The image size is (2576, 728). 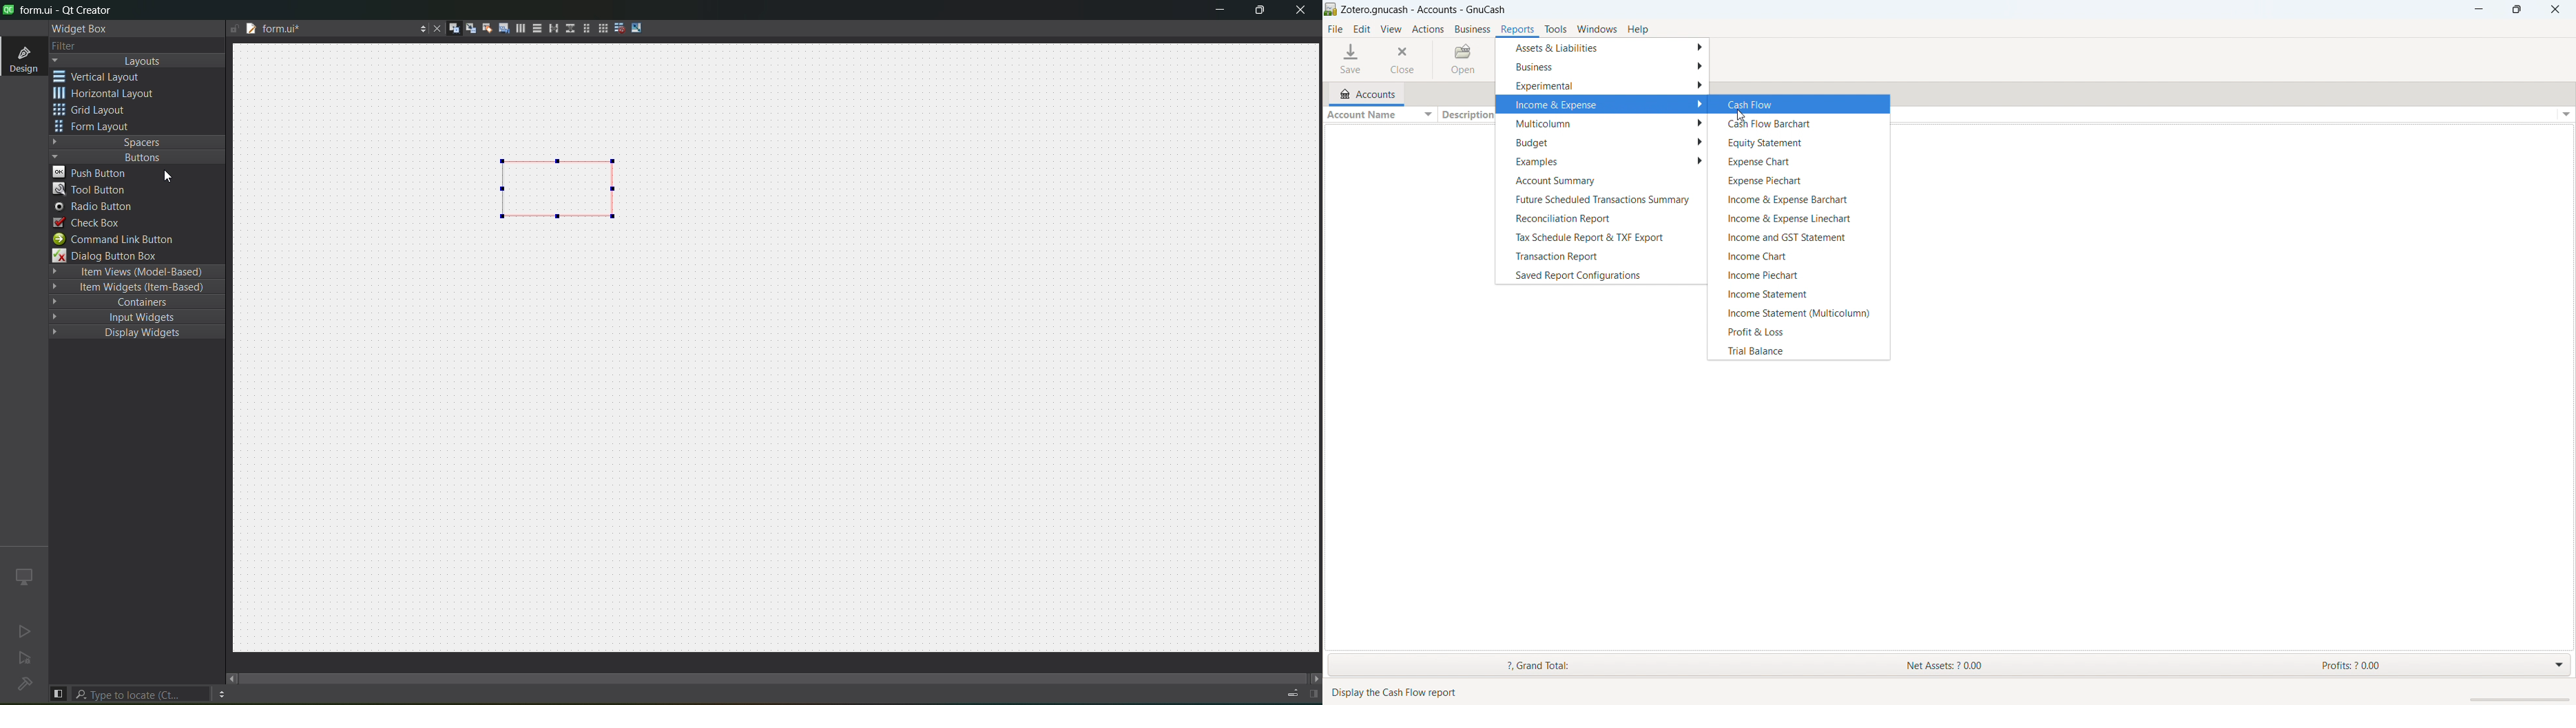 I want to click on business, so click(x=1472, y=29).